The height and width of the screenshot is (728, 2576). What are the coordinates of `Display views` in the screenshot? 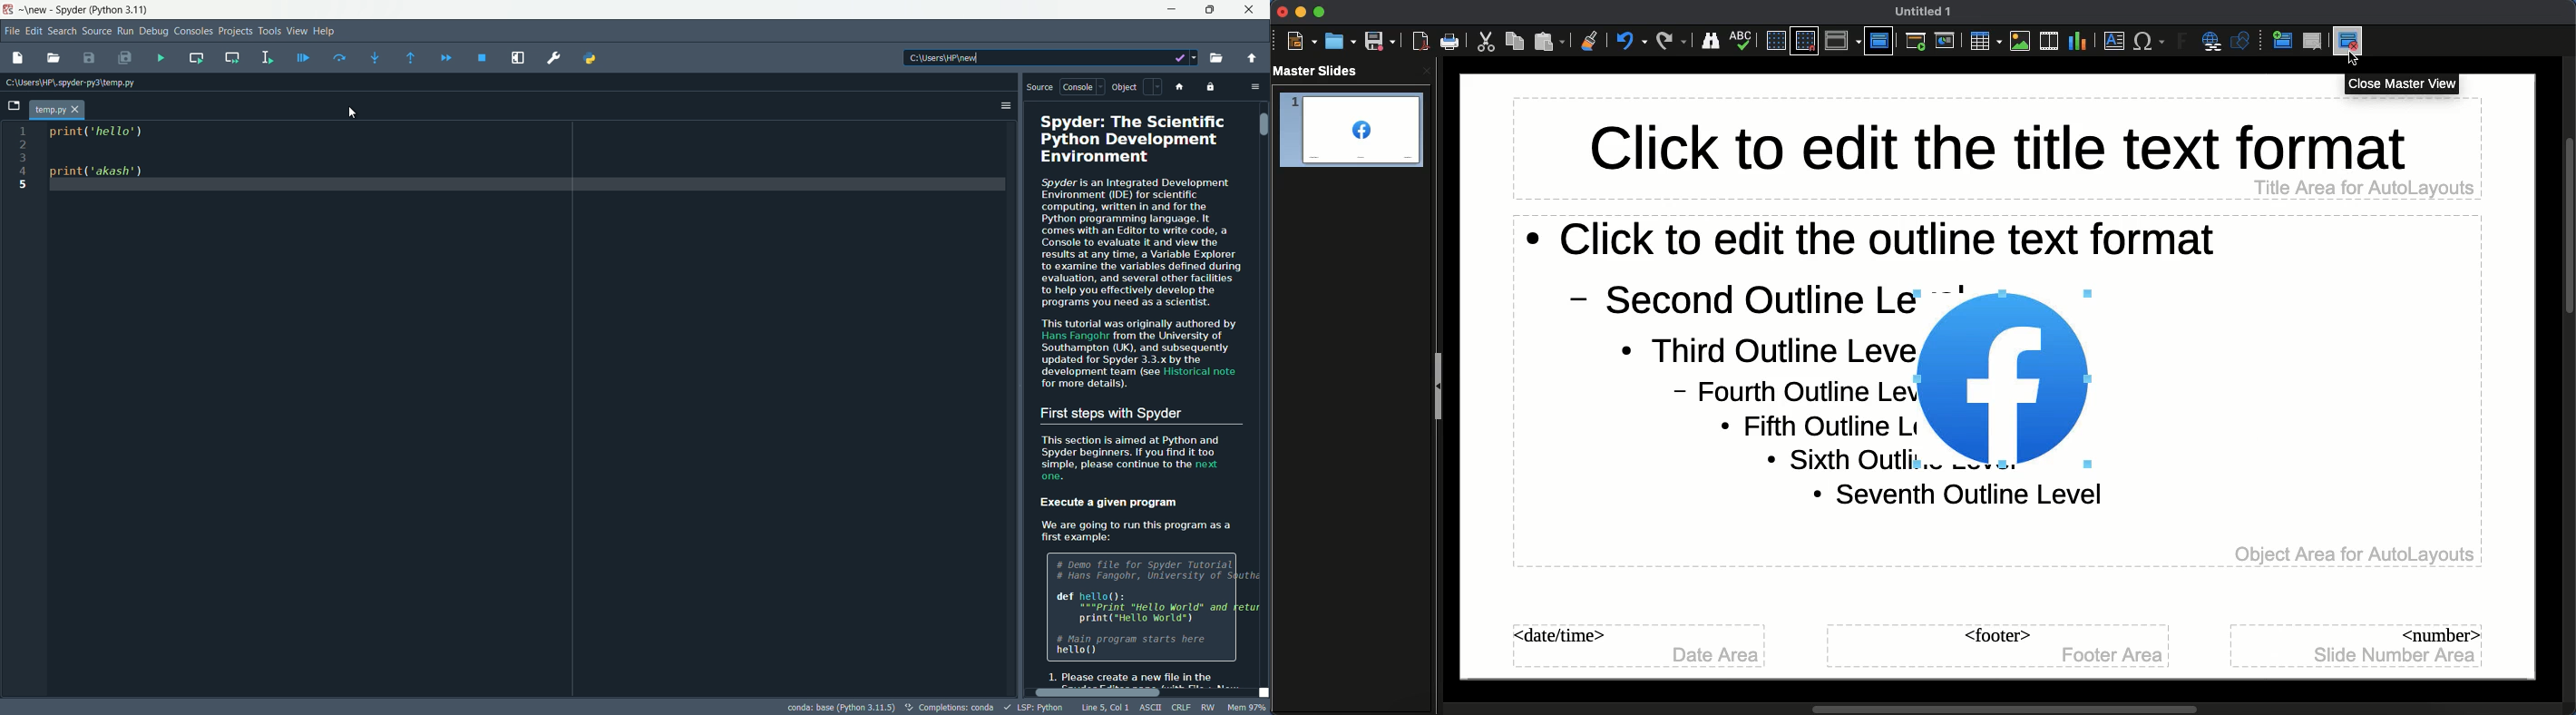 It's located at (1843, 41).